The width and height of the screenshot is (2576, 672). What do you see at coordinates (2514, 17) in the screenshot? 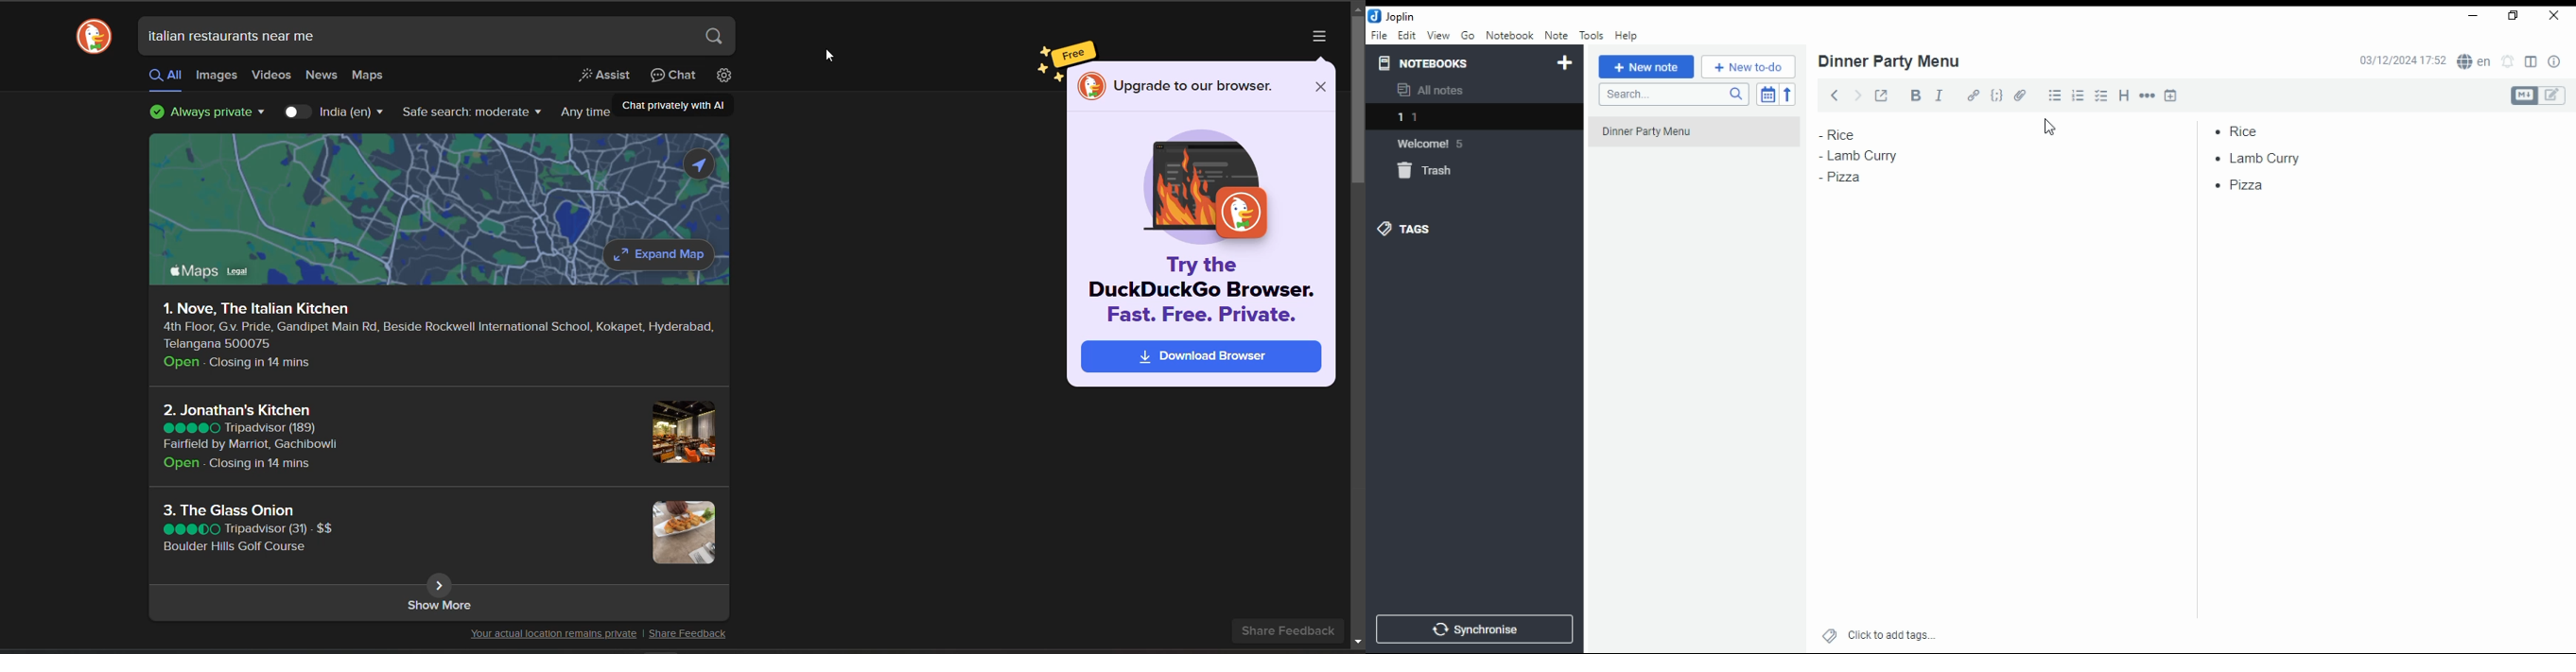
I see `Maximize` at bounding box center [2514, 17].